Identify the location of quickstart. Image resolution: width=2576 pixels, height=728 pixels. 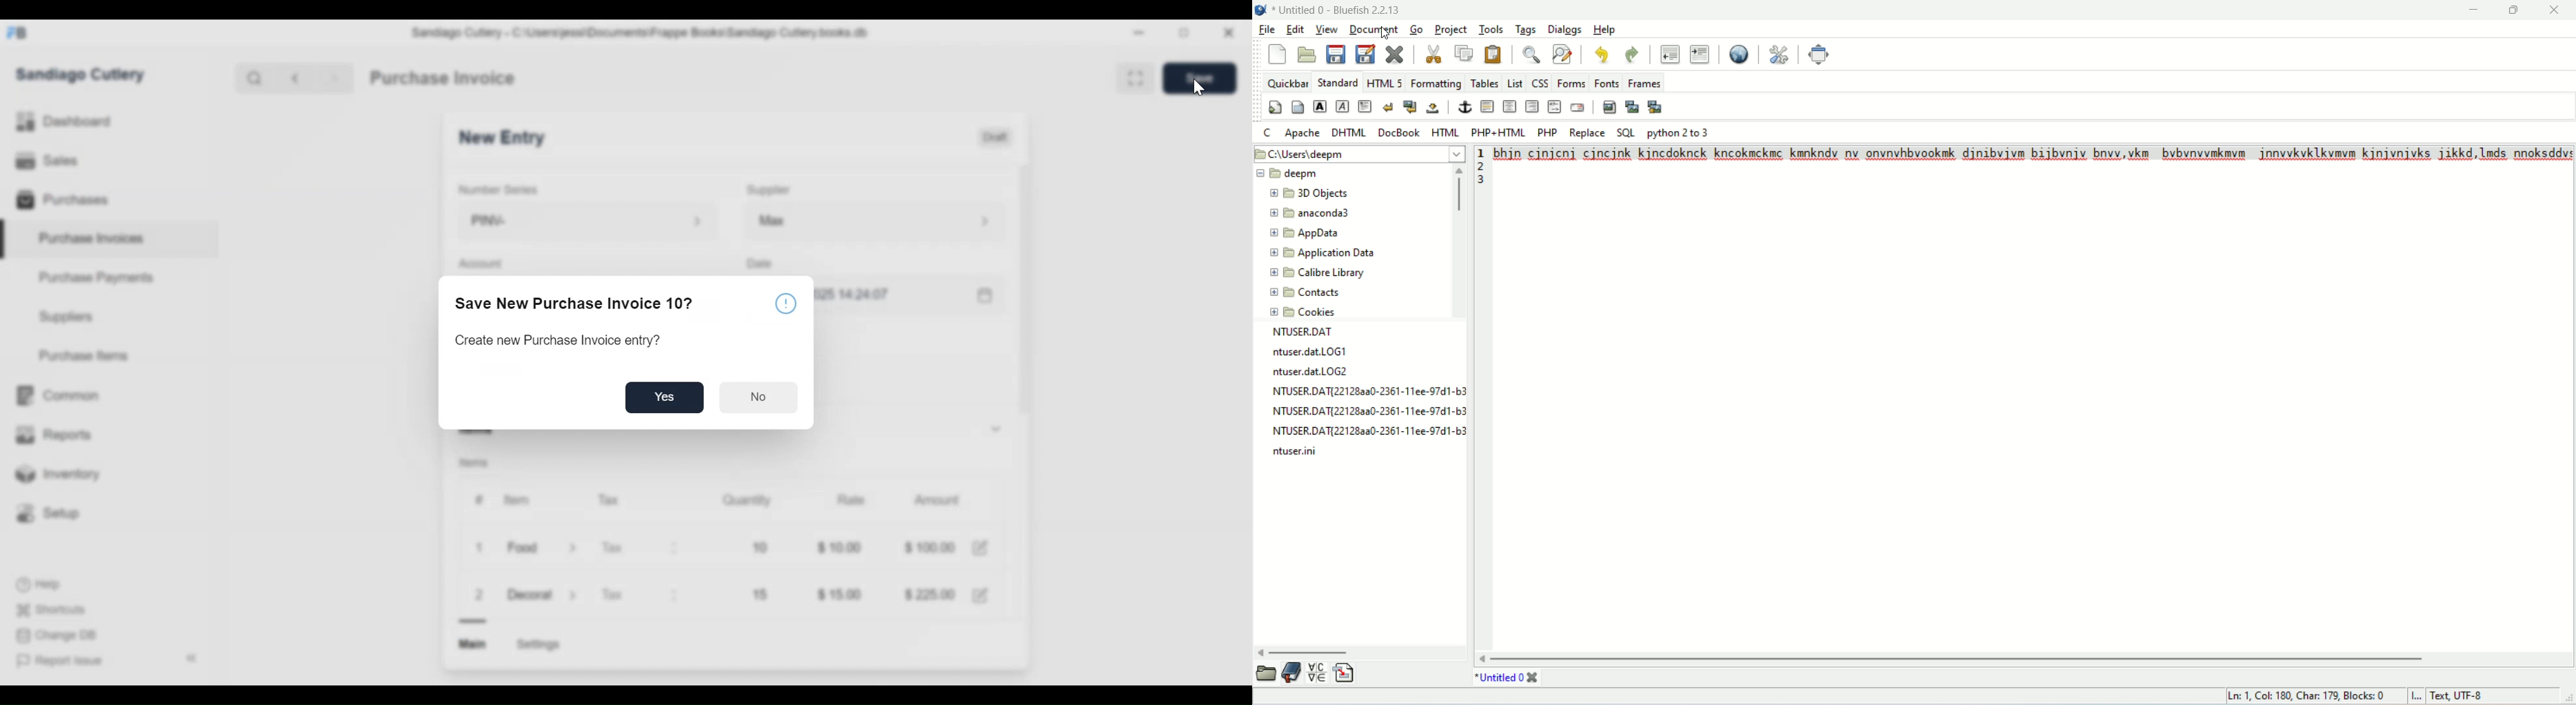
(1276, 108).